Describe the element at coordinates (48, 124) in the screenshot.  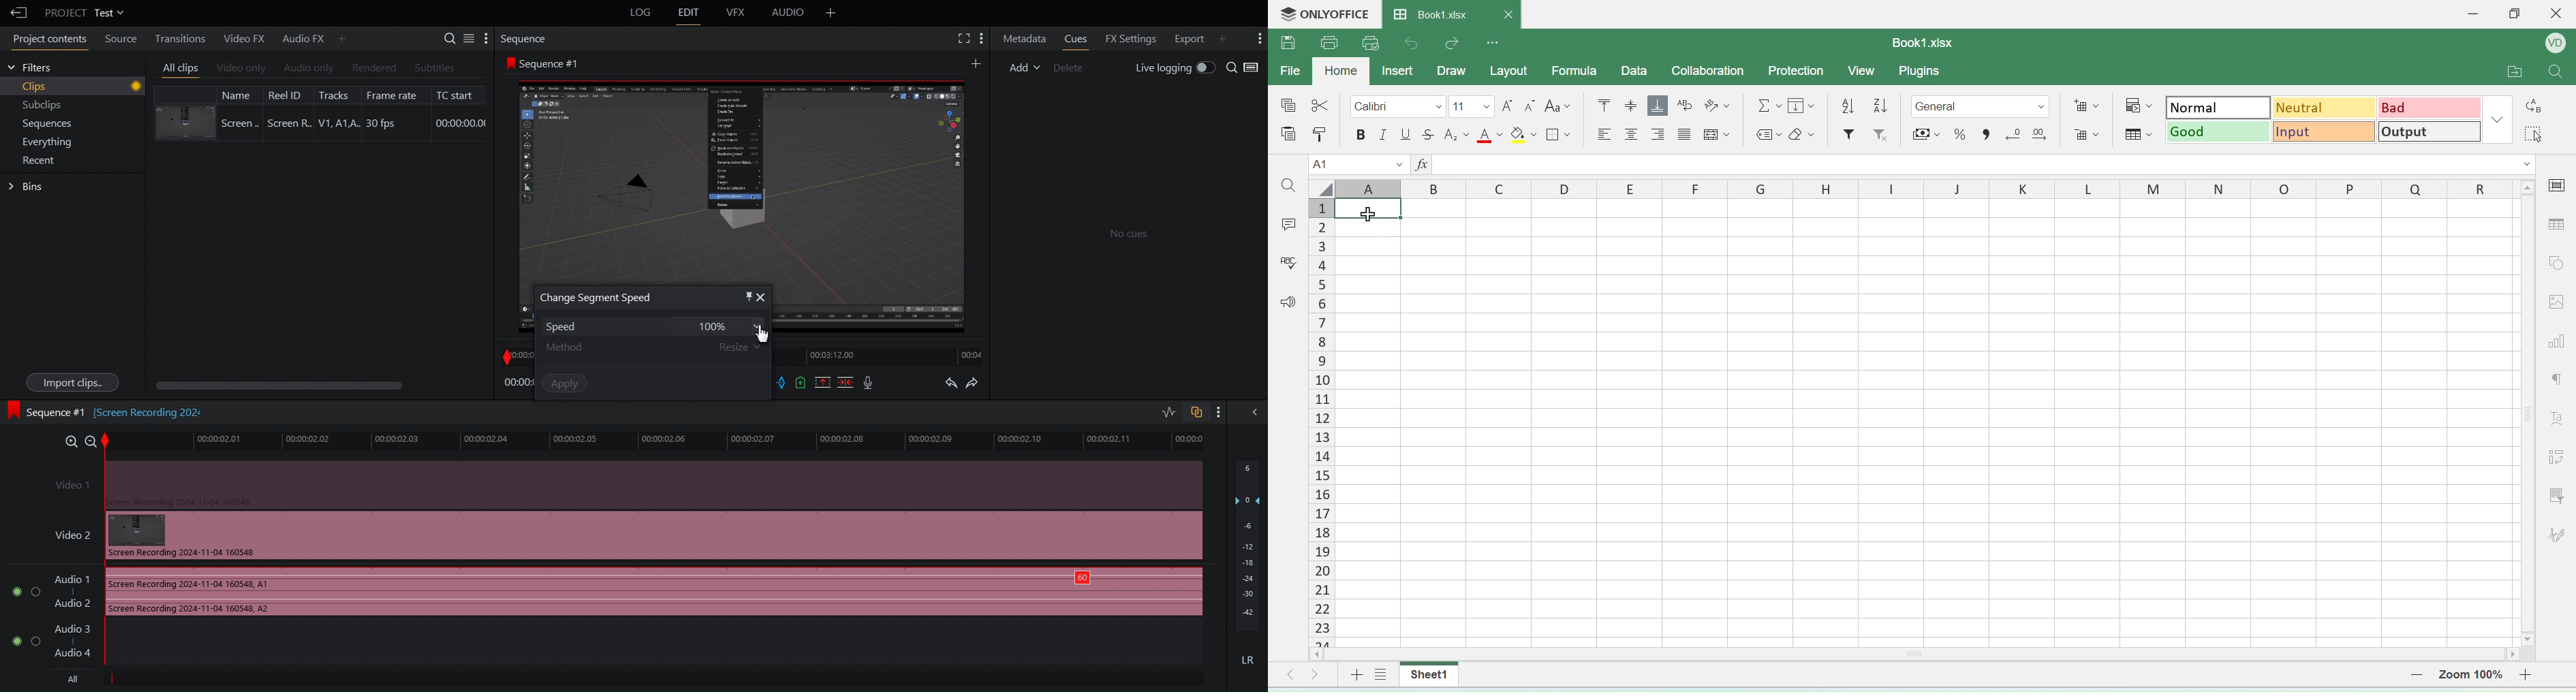
I see `Sequences` at that location.